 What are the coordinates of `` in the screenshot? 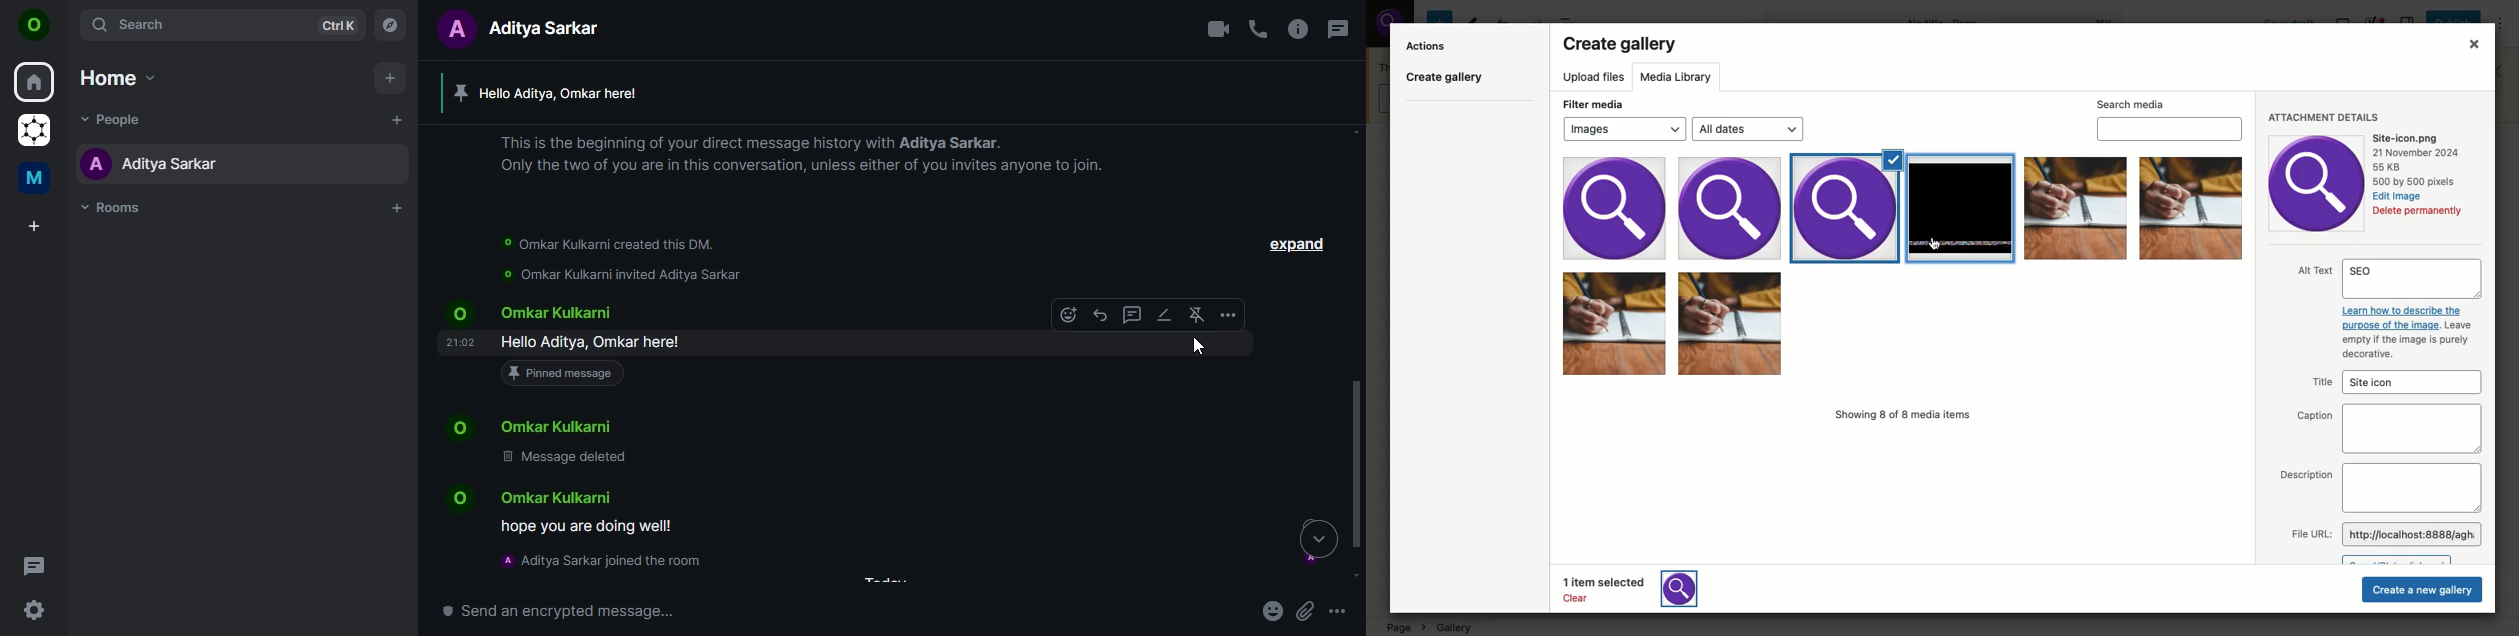 It's located at (2419, 159).